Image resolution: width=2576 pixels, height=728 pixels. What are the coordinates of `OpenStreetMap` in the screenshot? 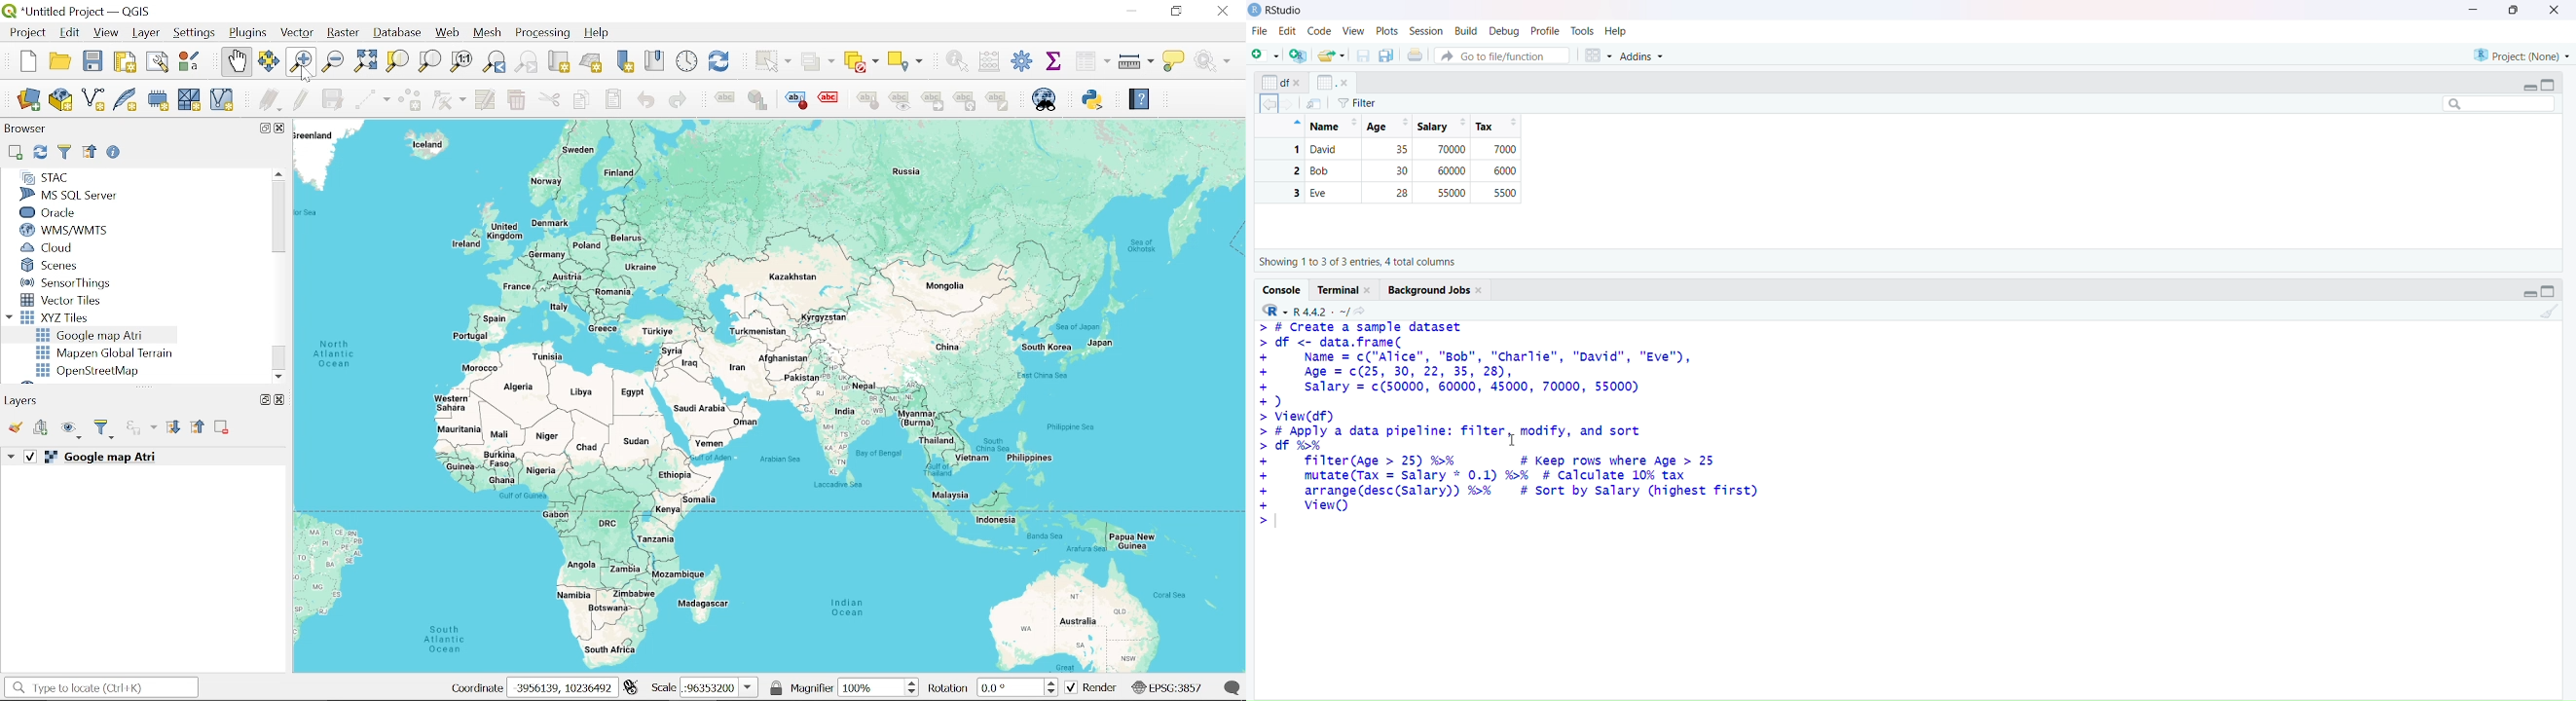 It's located at (91, 371).